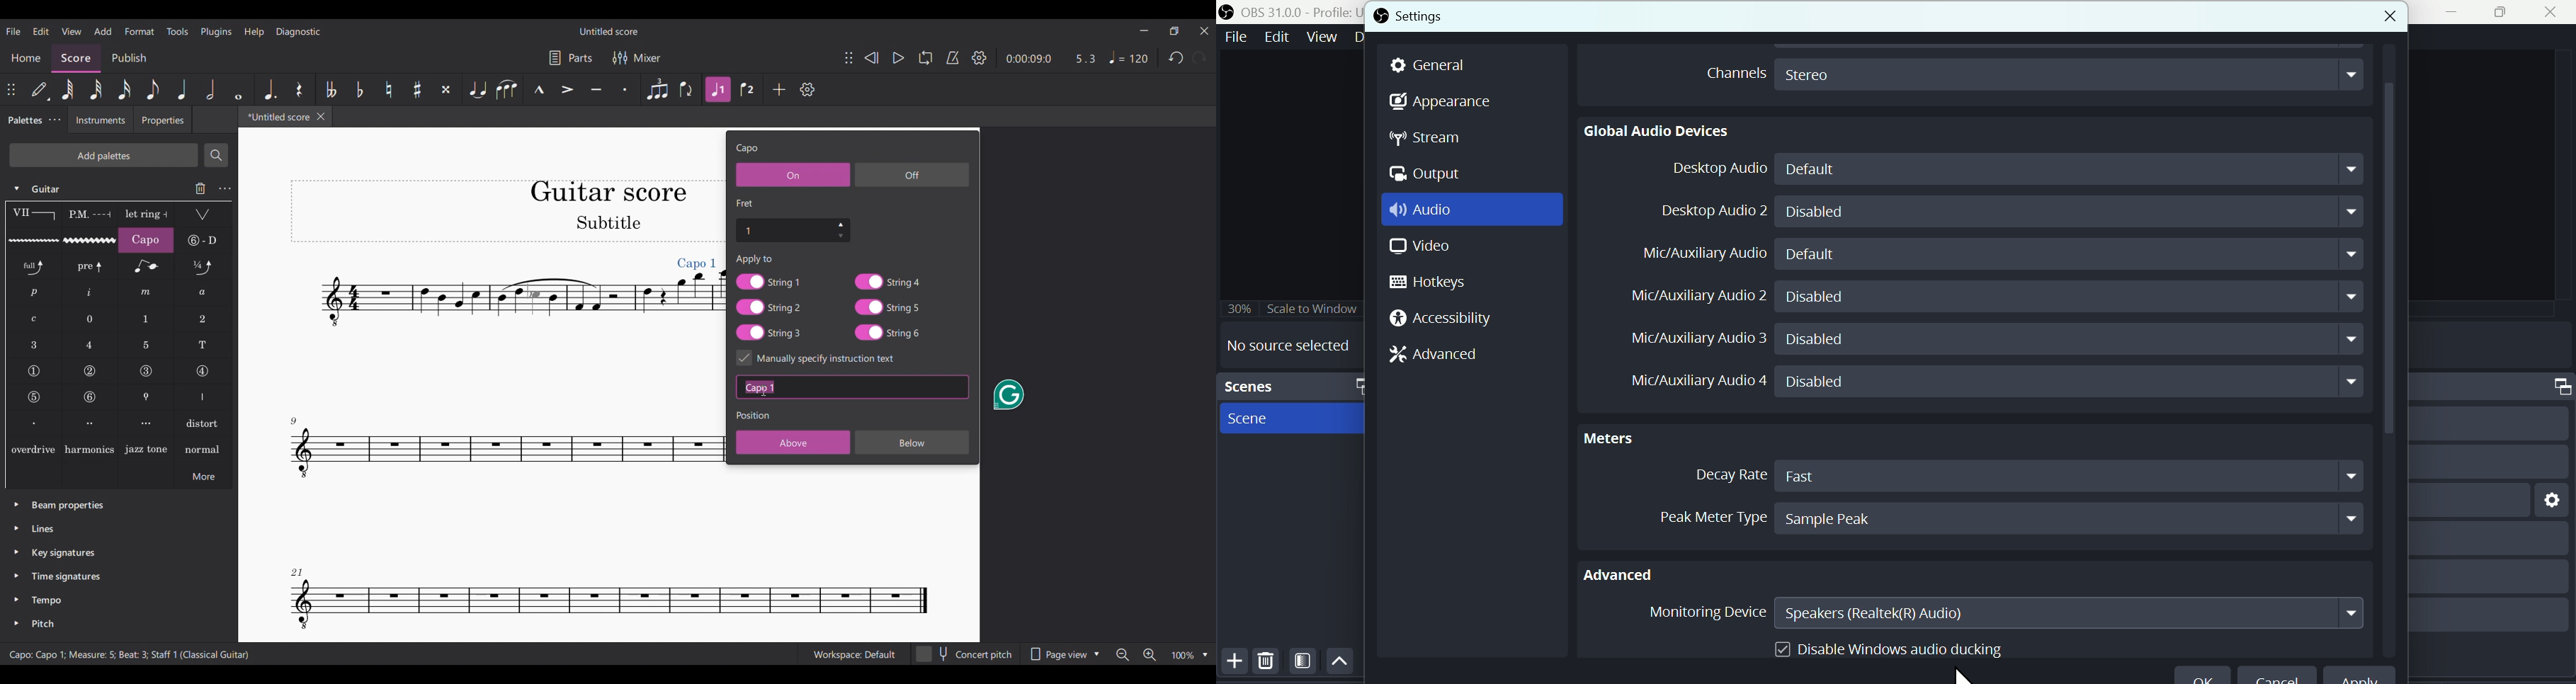  What do you see at coordinates (1228, 11) in the screenshot?
I see `OBS logo` at bounding box center [1228, 11].